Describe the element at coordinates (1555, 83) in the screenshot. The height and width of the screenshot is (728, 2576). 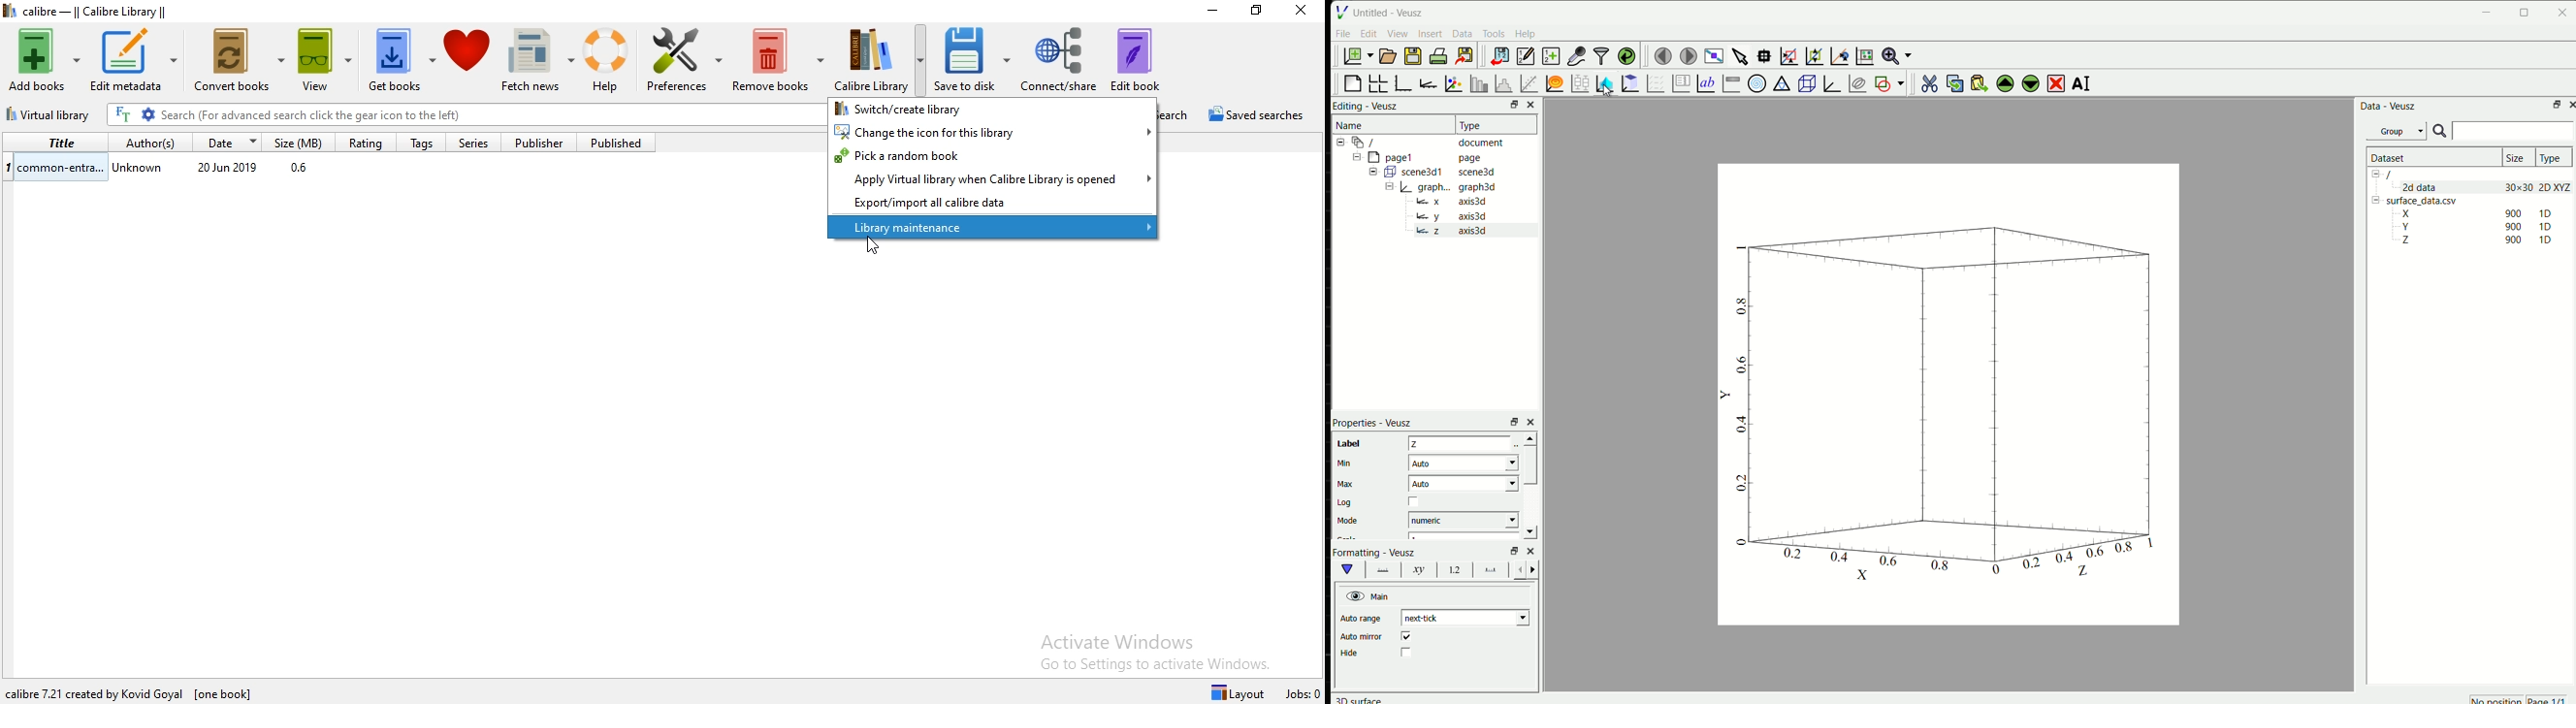
I see `plot a function ` at that location.